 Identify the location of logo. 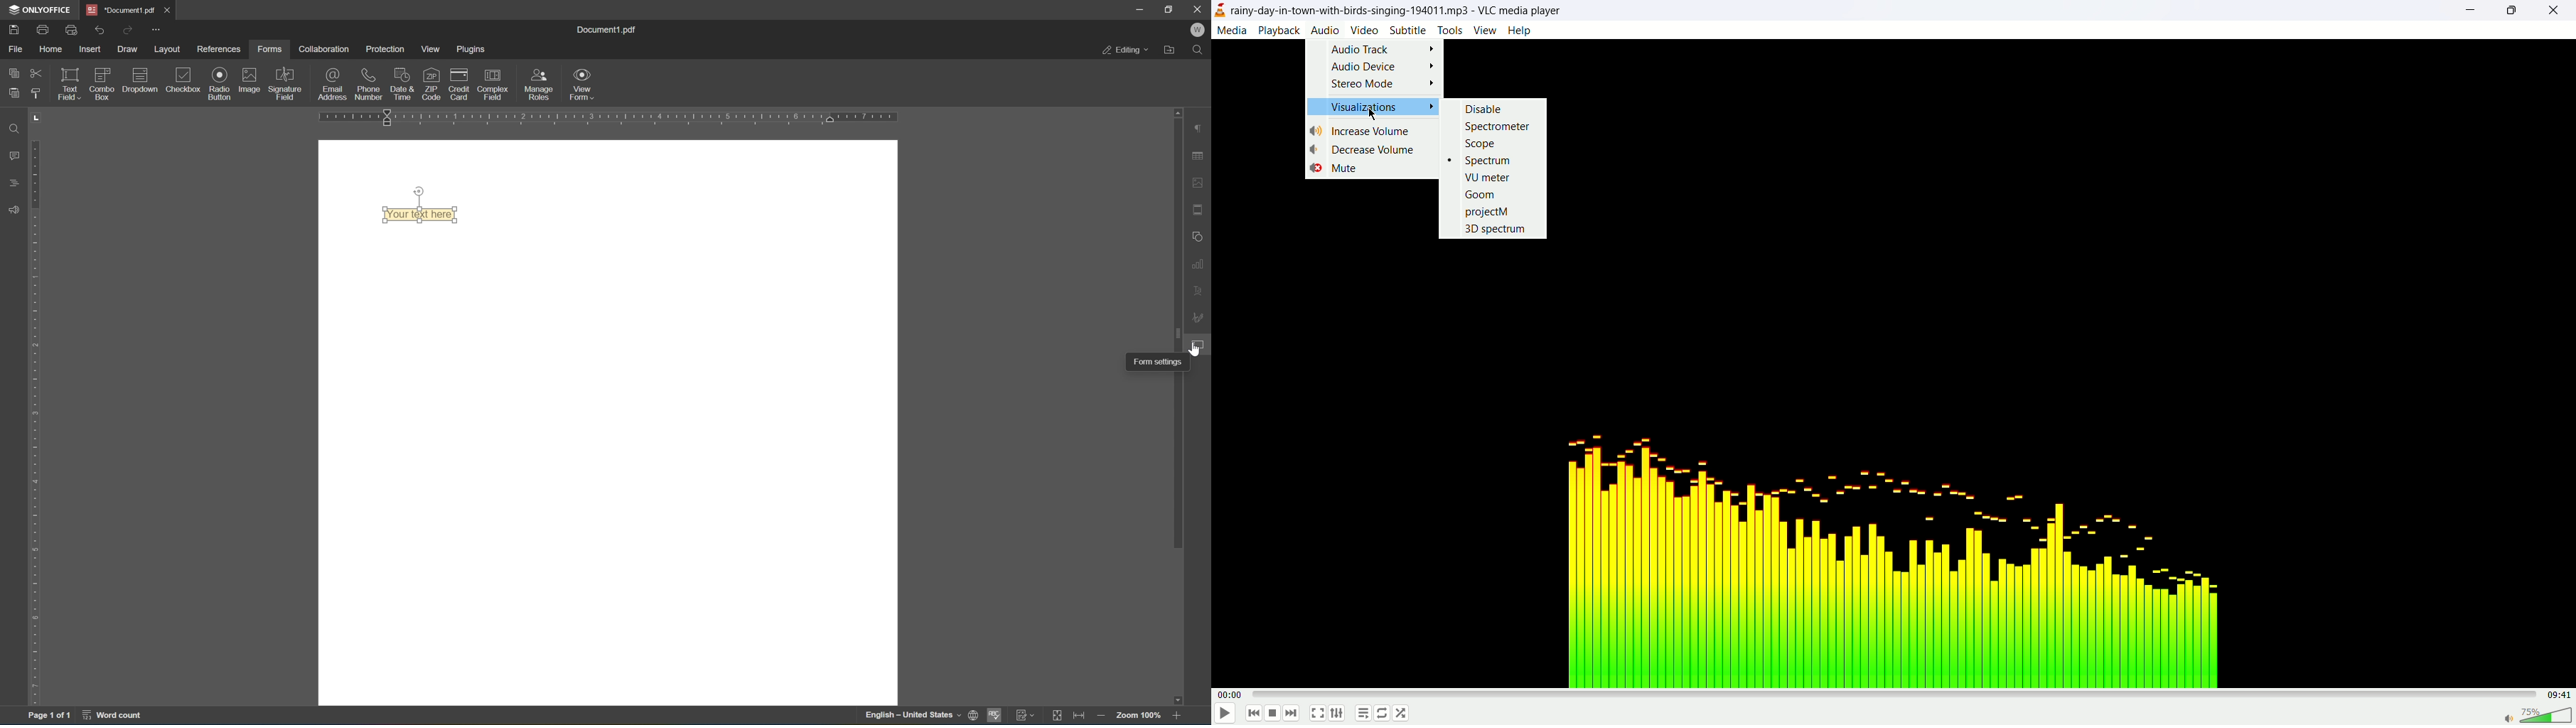
(1220, 11).